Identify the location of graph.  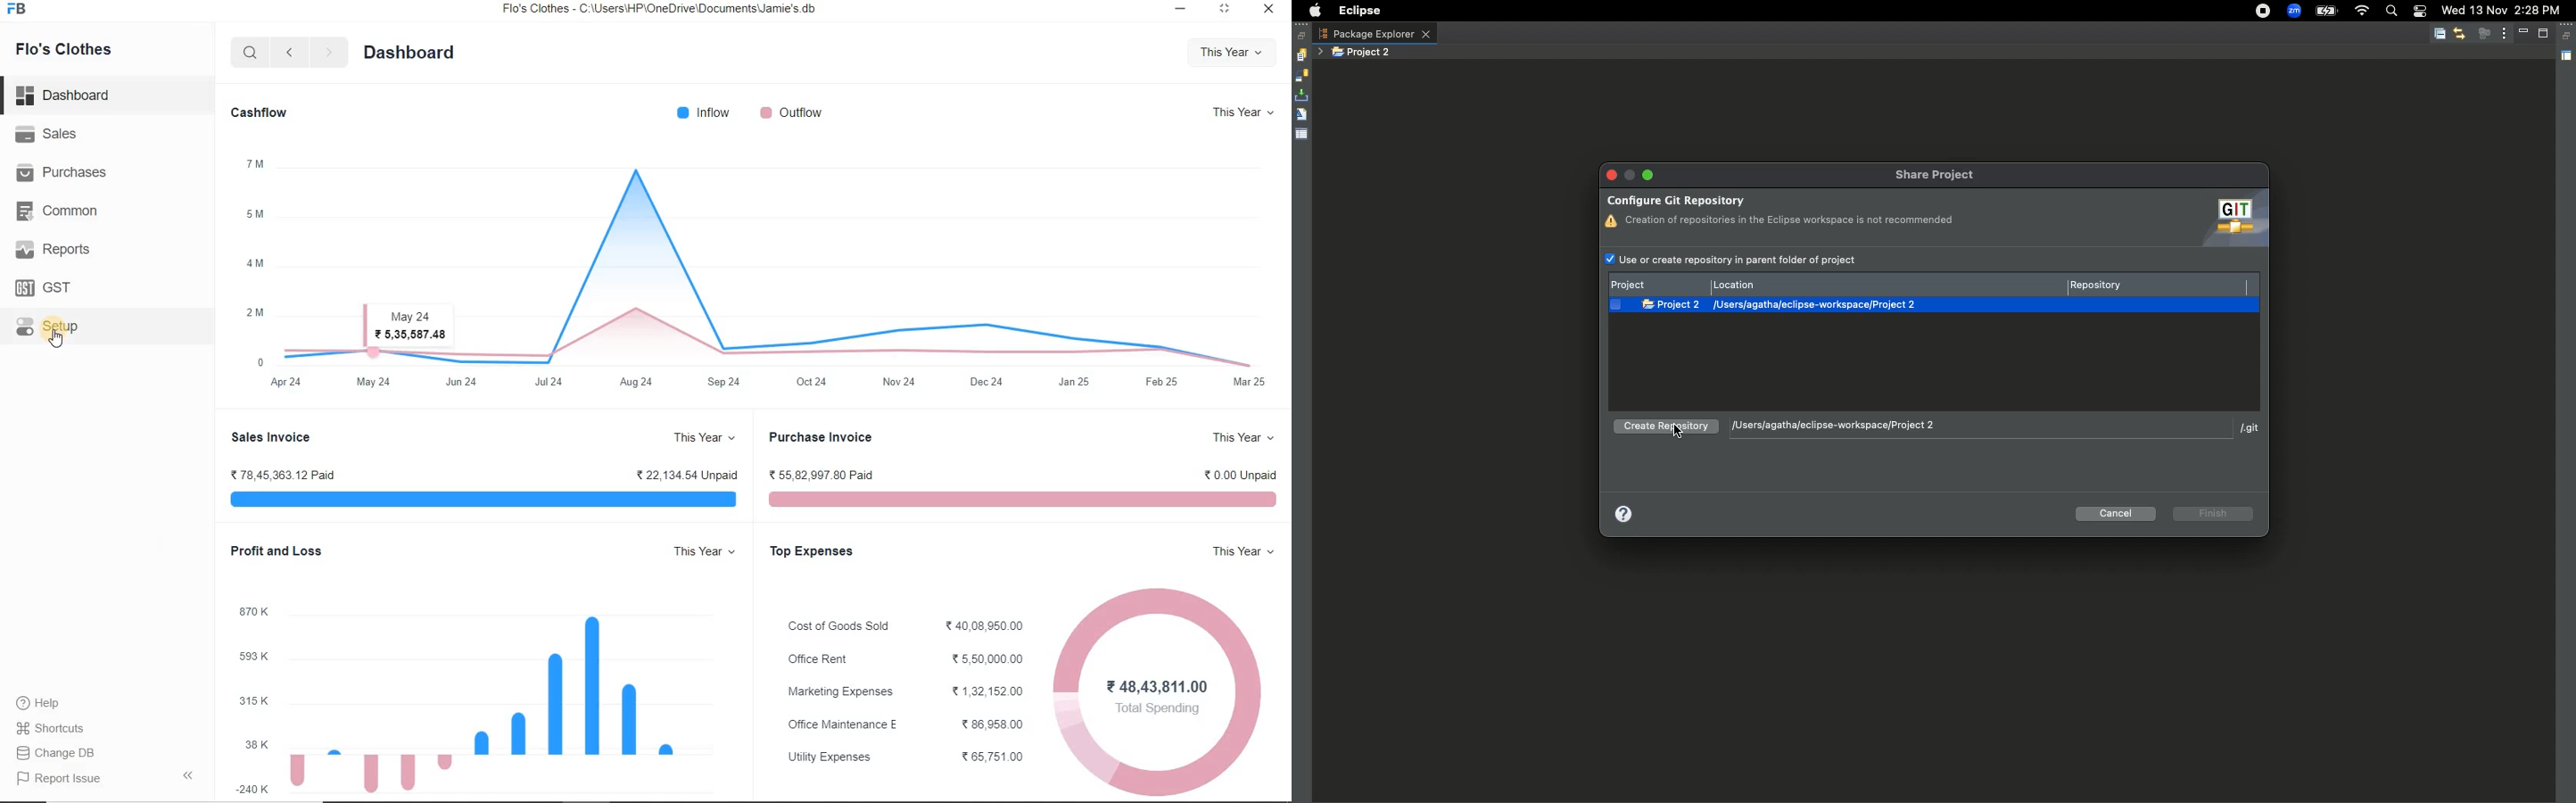
(777, 255).